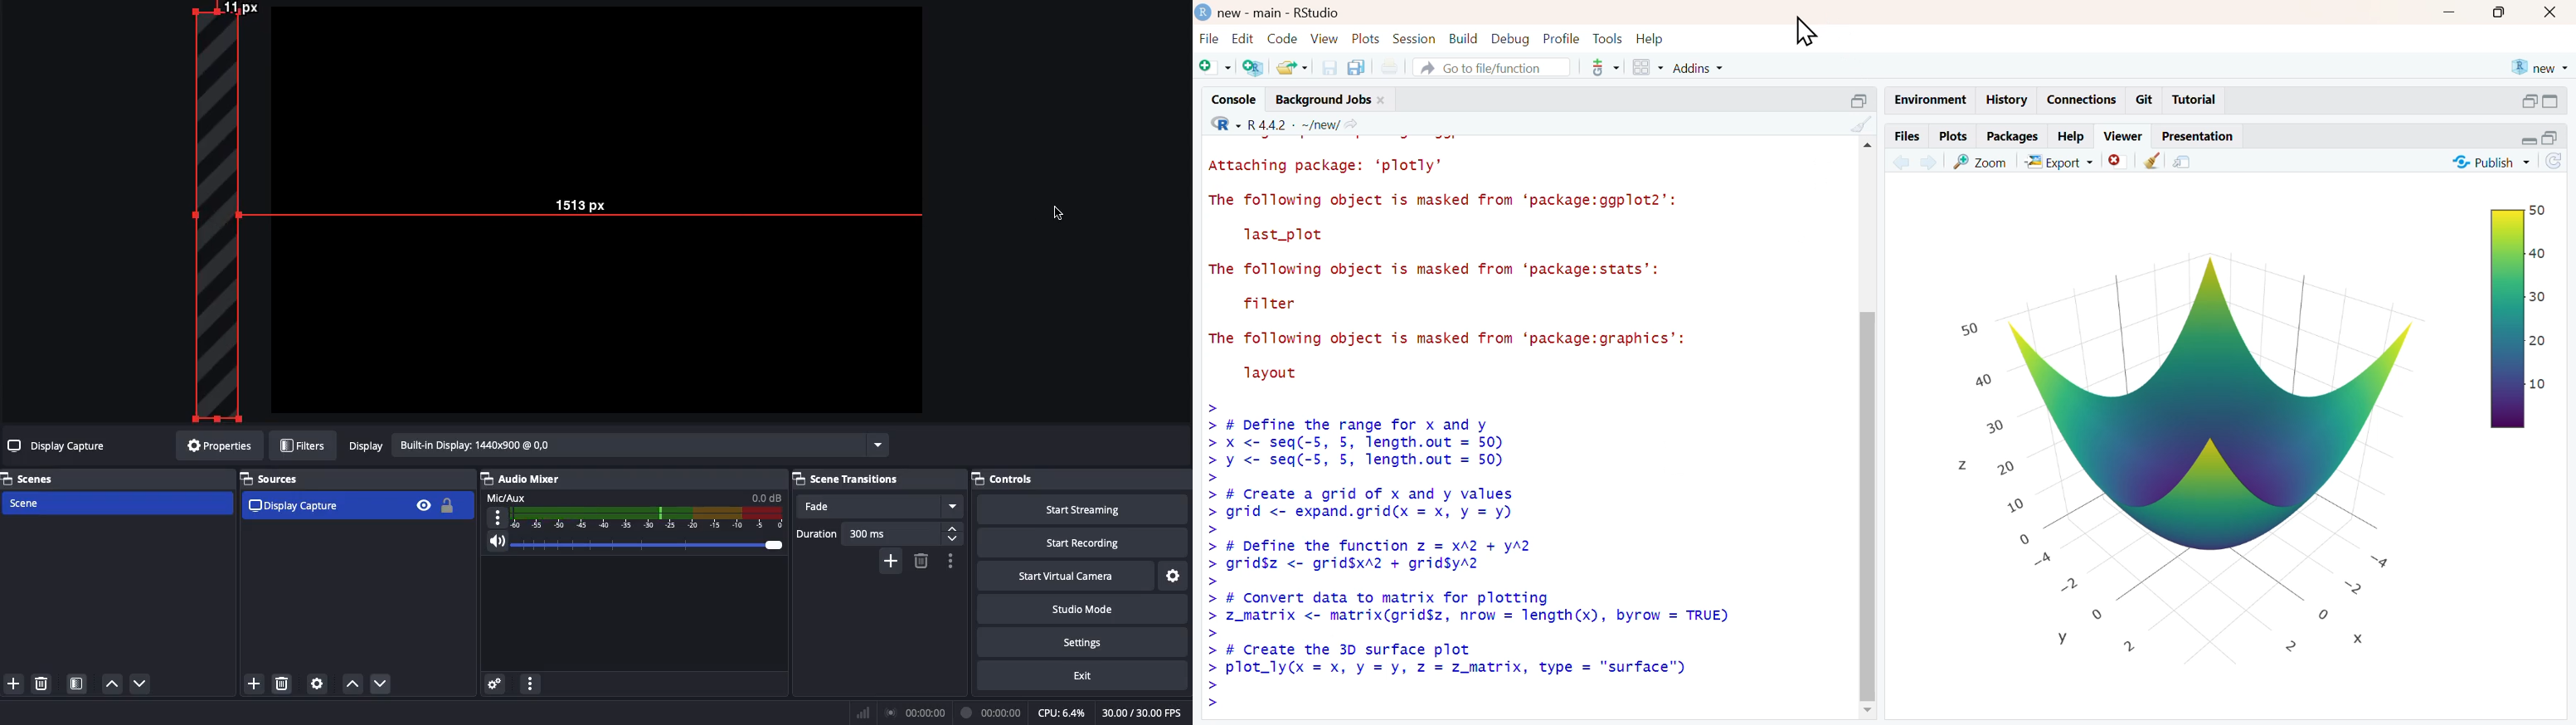 This screenshot has width=2576, height=728. I want to click on save all open documents, so click(1359, 67).